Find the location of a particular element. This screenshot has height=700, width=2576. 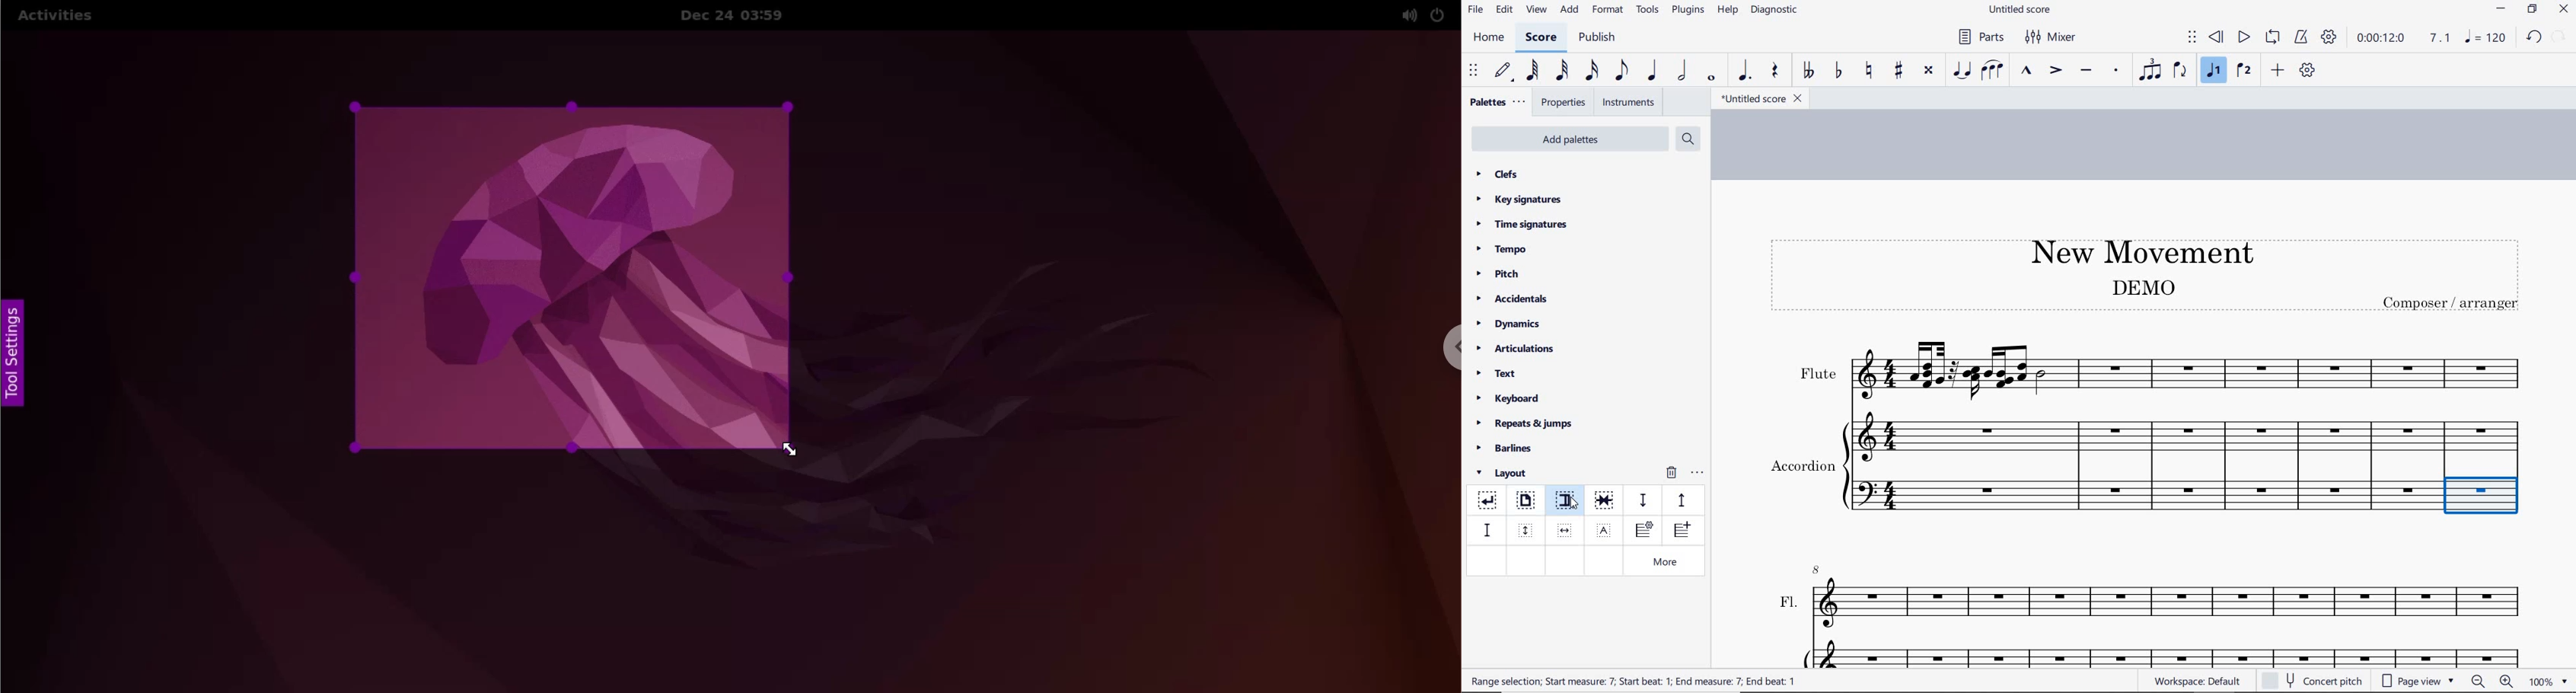

title is located at coordinates (2136, 250).